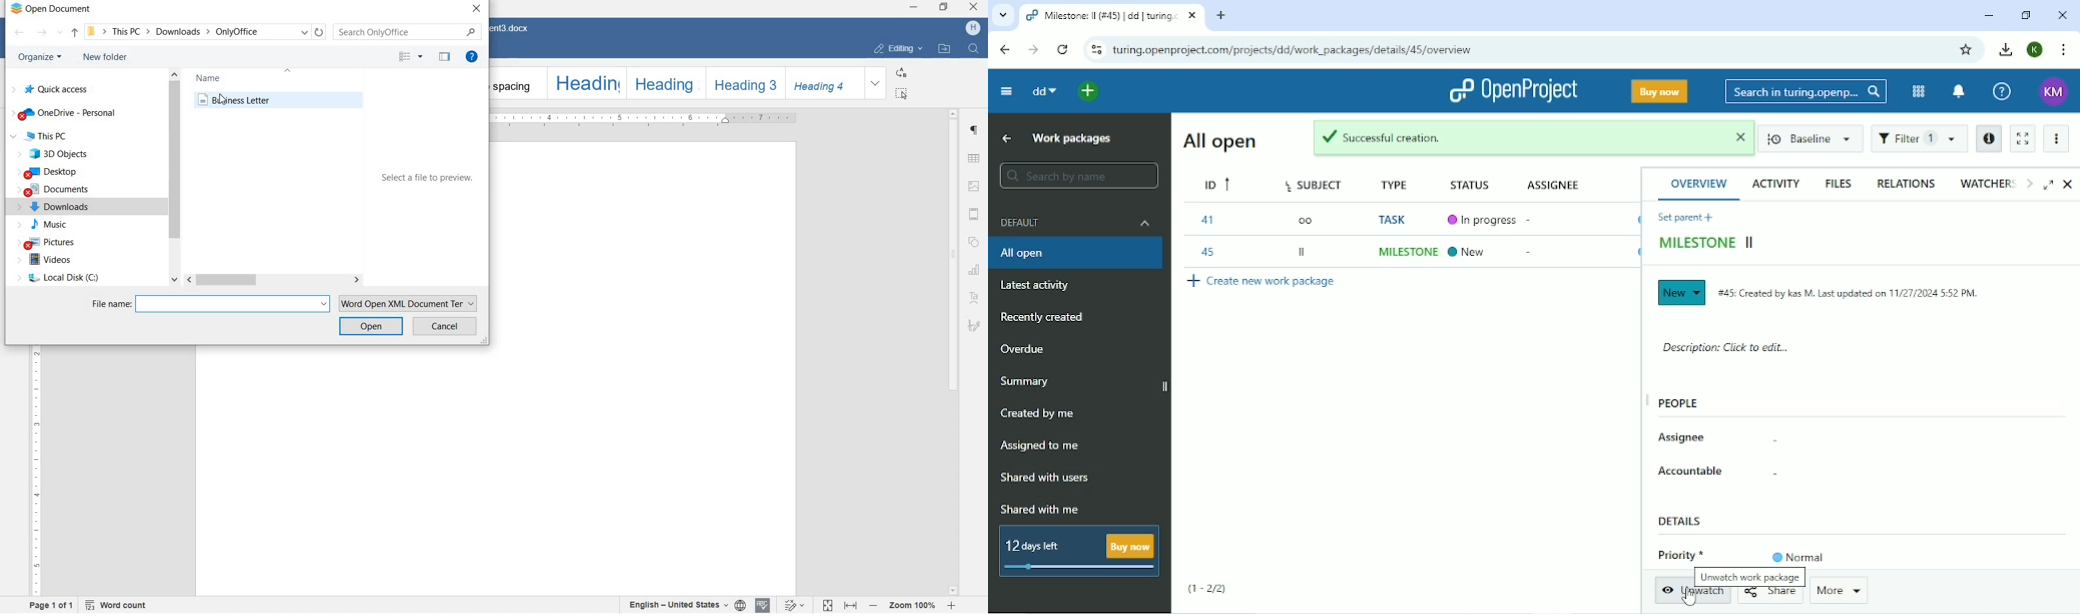  Describe the element at coordinates (443, 56) in the screenshot. I see `detail view` at that location.